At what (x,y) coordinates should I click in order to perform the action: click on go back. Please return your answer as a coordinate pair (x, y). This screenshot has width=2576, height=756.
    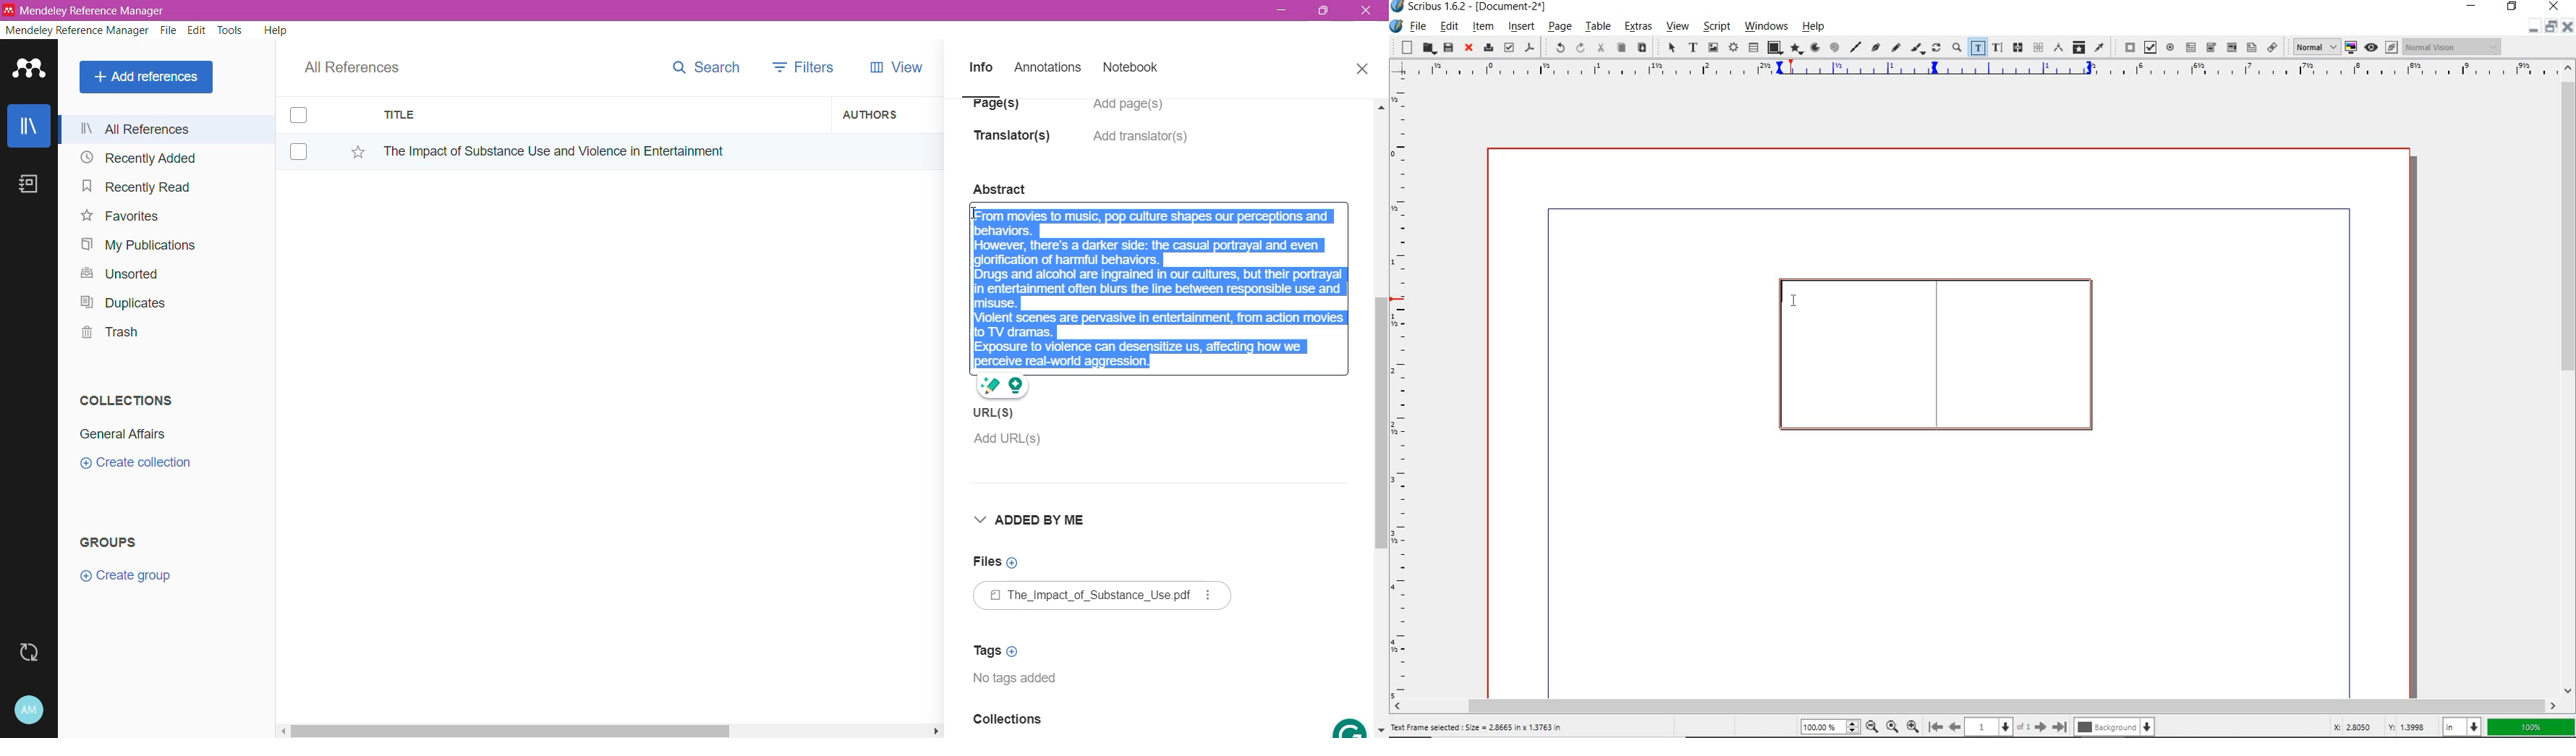
    Looking at the image, I should click on (1955, 726).